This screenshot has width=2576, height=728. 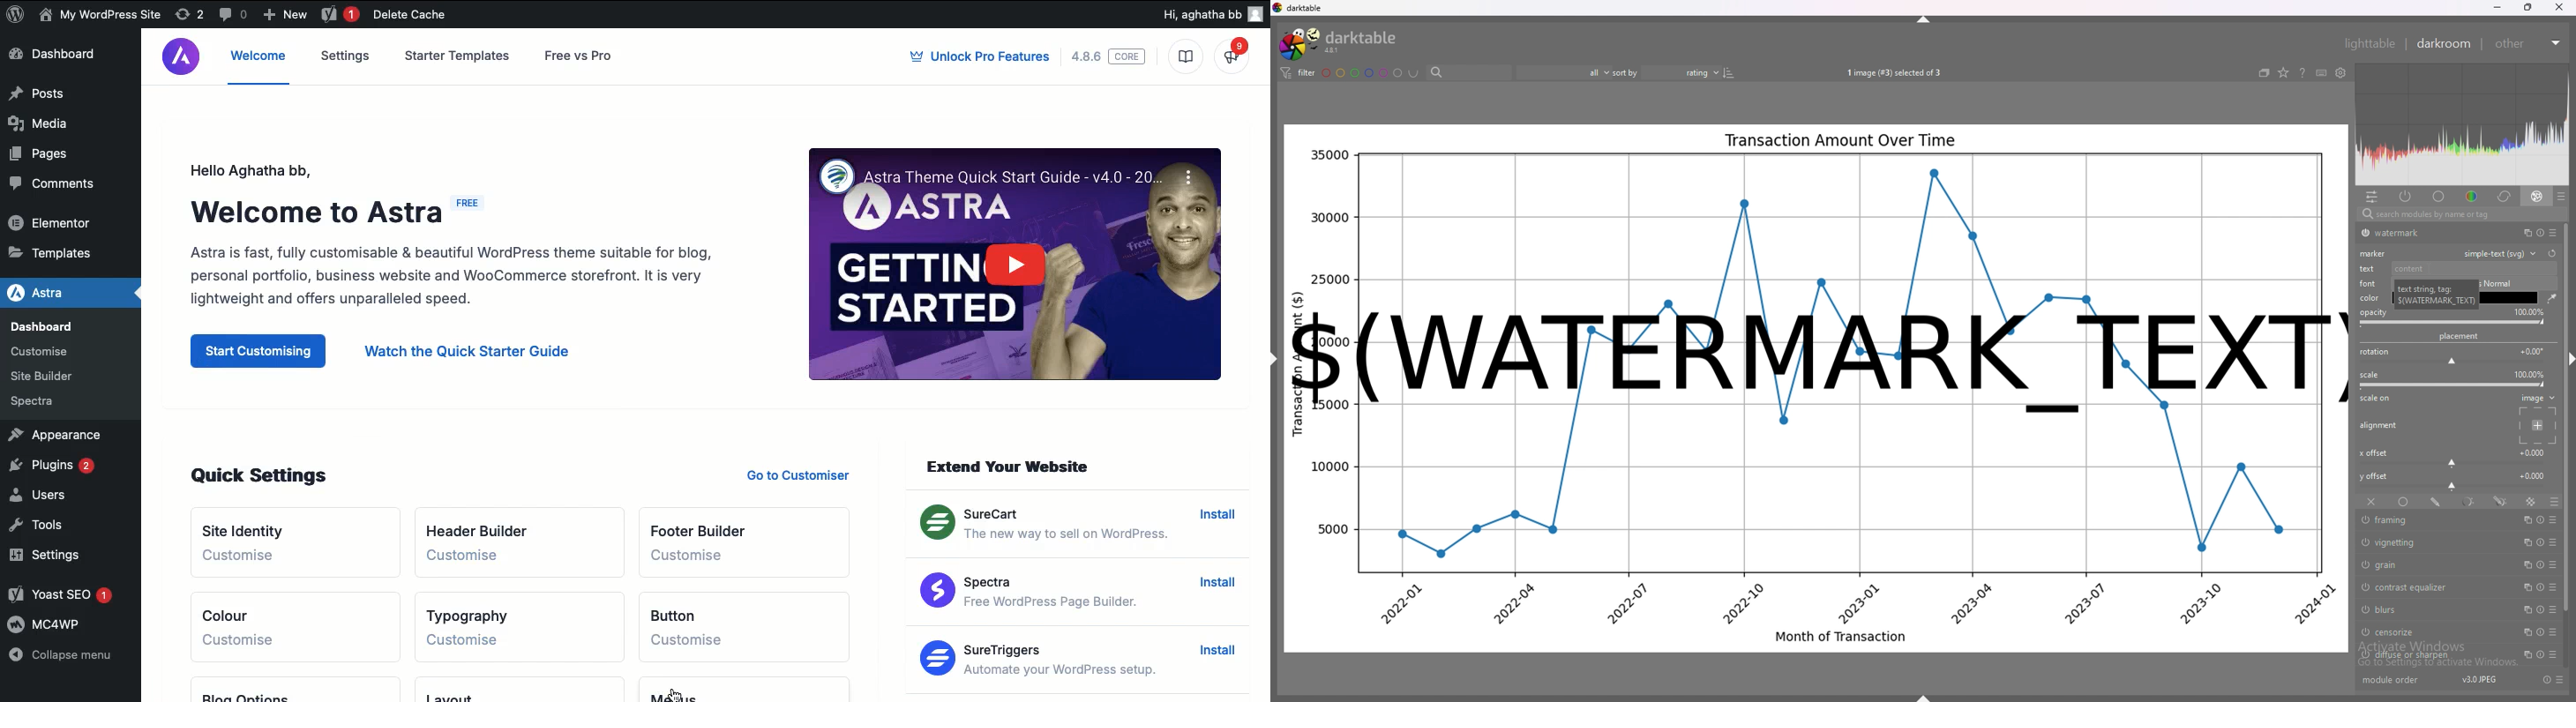 What do you see at coordinates (2432, 609) in the screenshot?
I see `blurs` at bounding box center [2432, 609].